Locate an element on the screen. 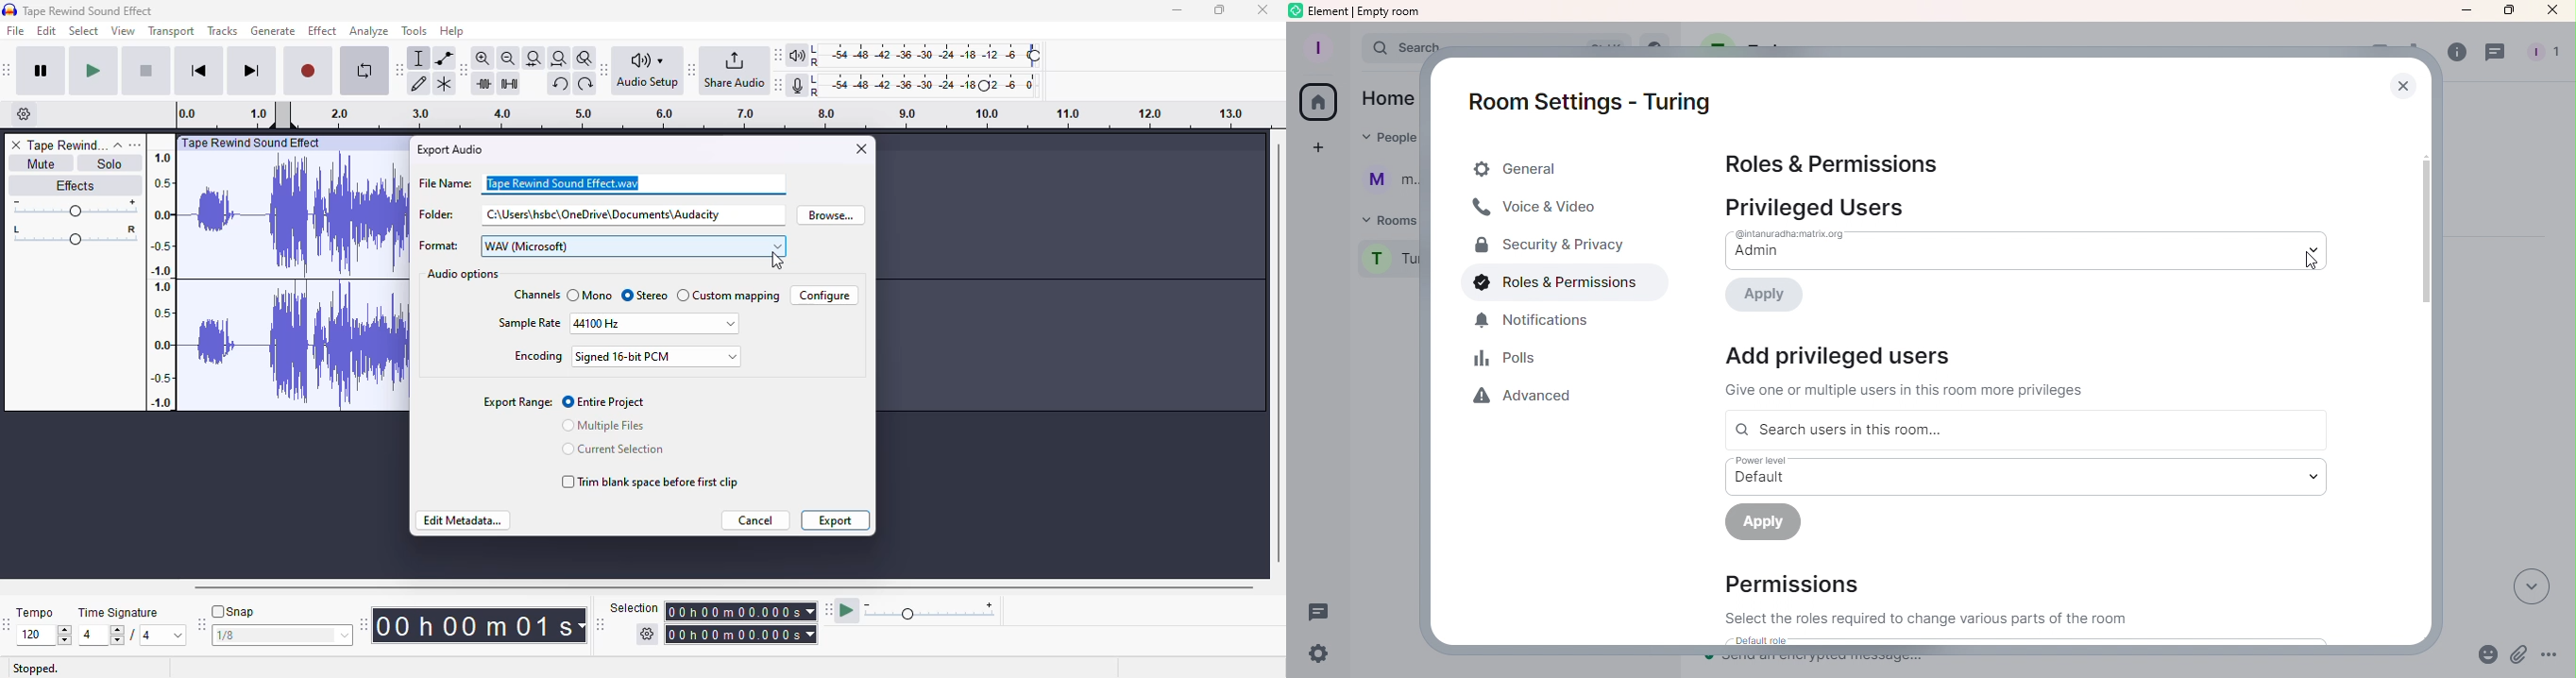  audio options is located at coordinates (463, 274).